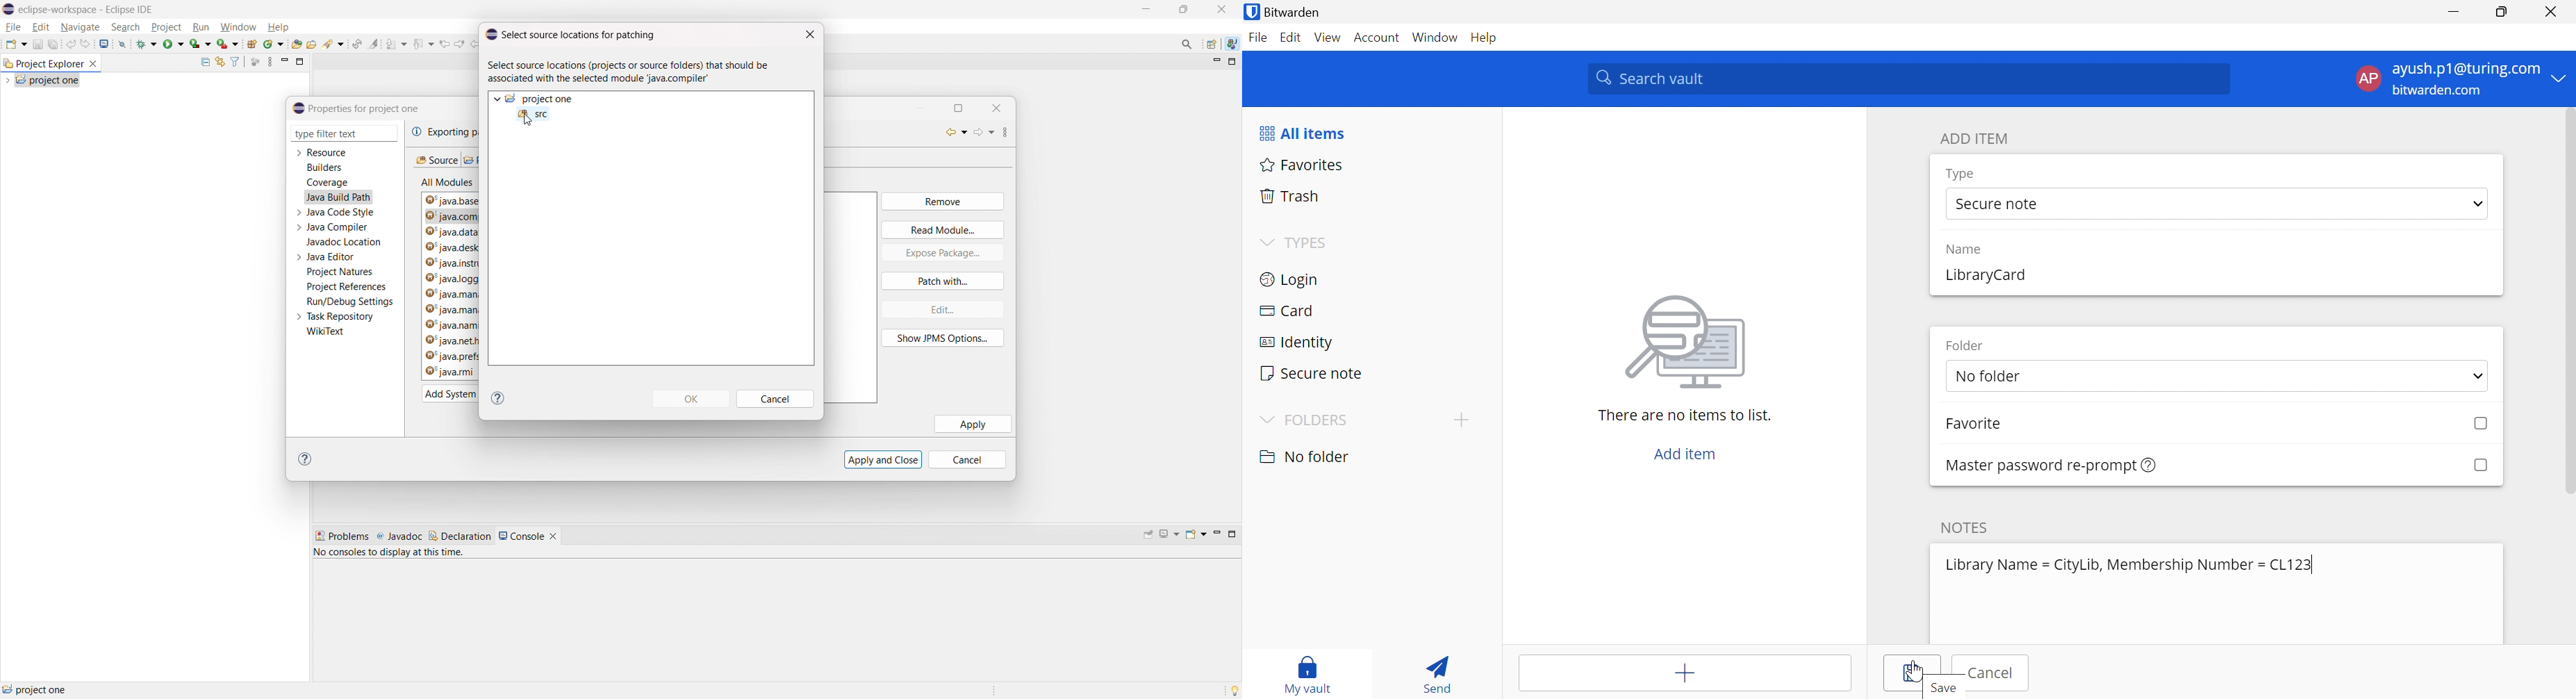  What do you see at coordinates (122, 43) in the screenshot?
I see `skip all breakpoint` at bounding box center [122, 43].